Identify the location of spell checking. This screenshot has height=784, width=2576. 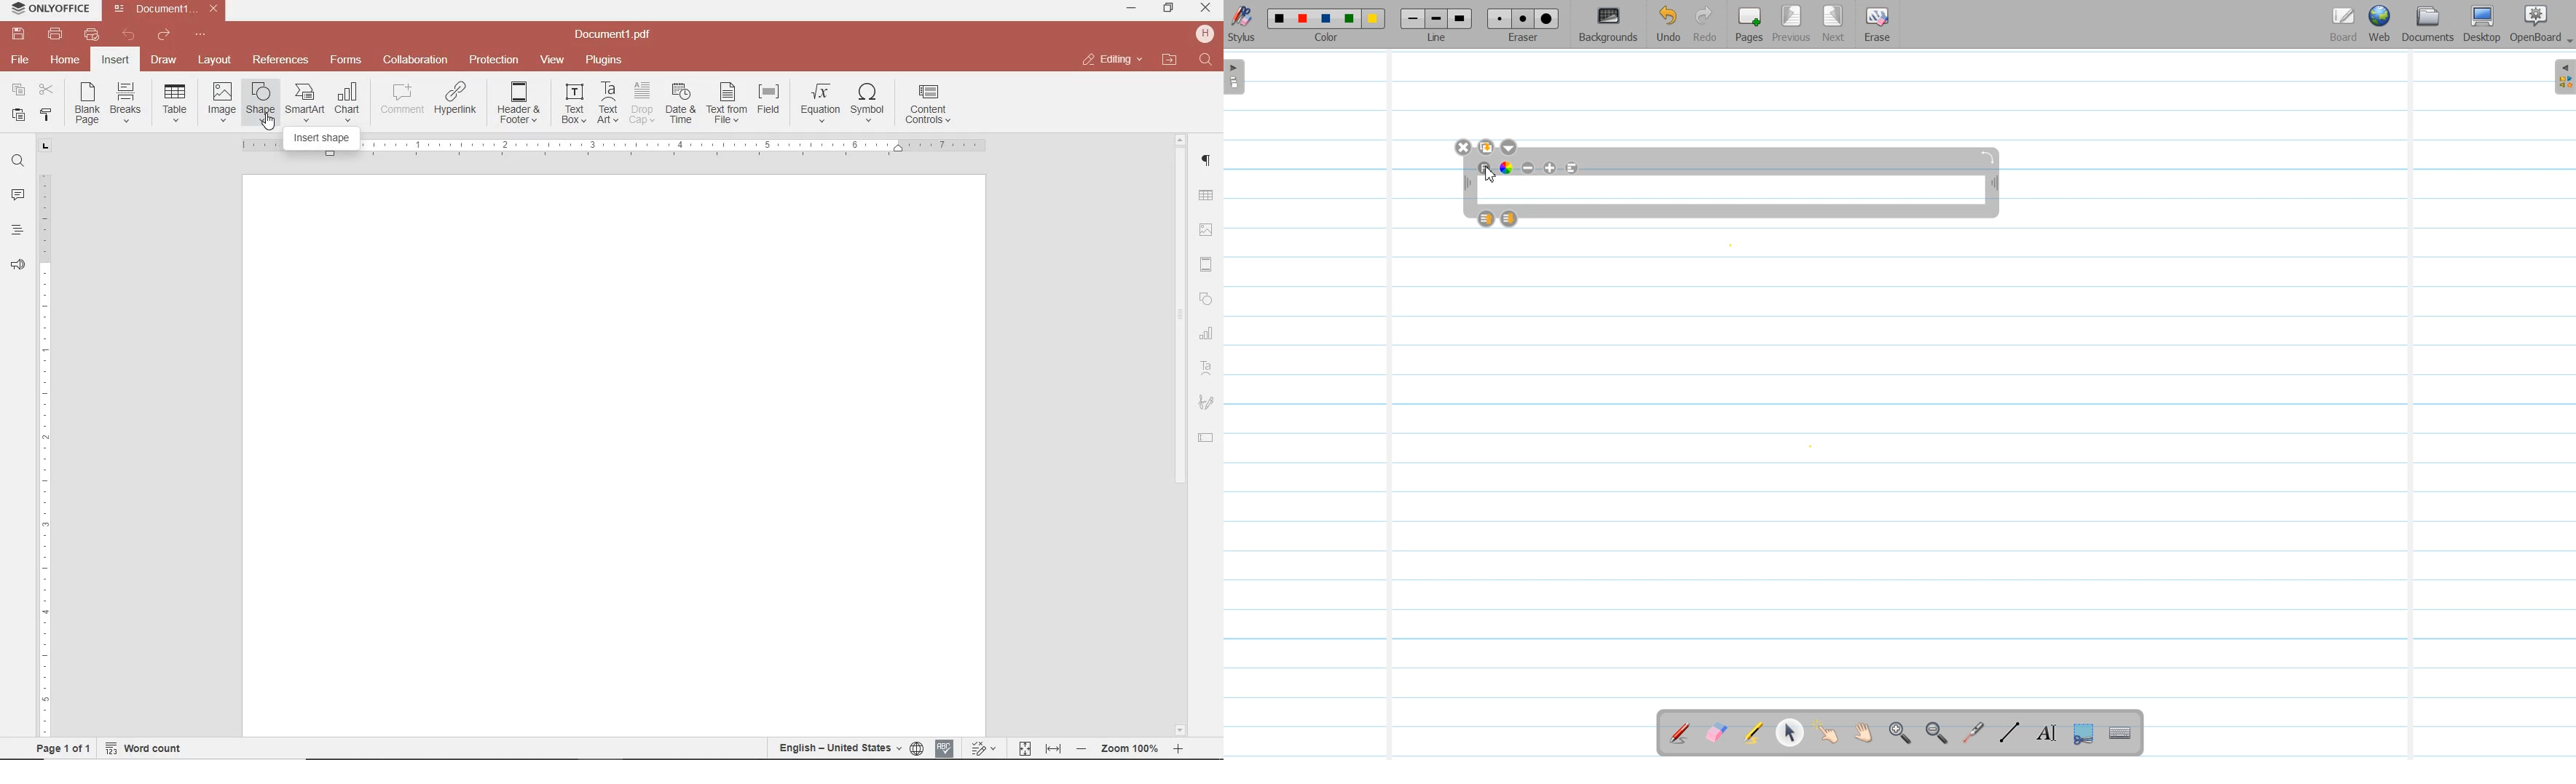
(945, 748).